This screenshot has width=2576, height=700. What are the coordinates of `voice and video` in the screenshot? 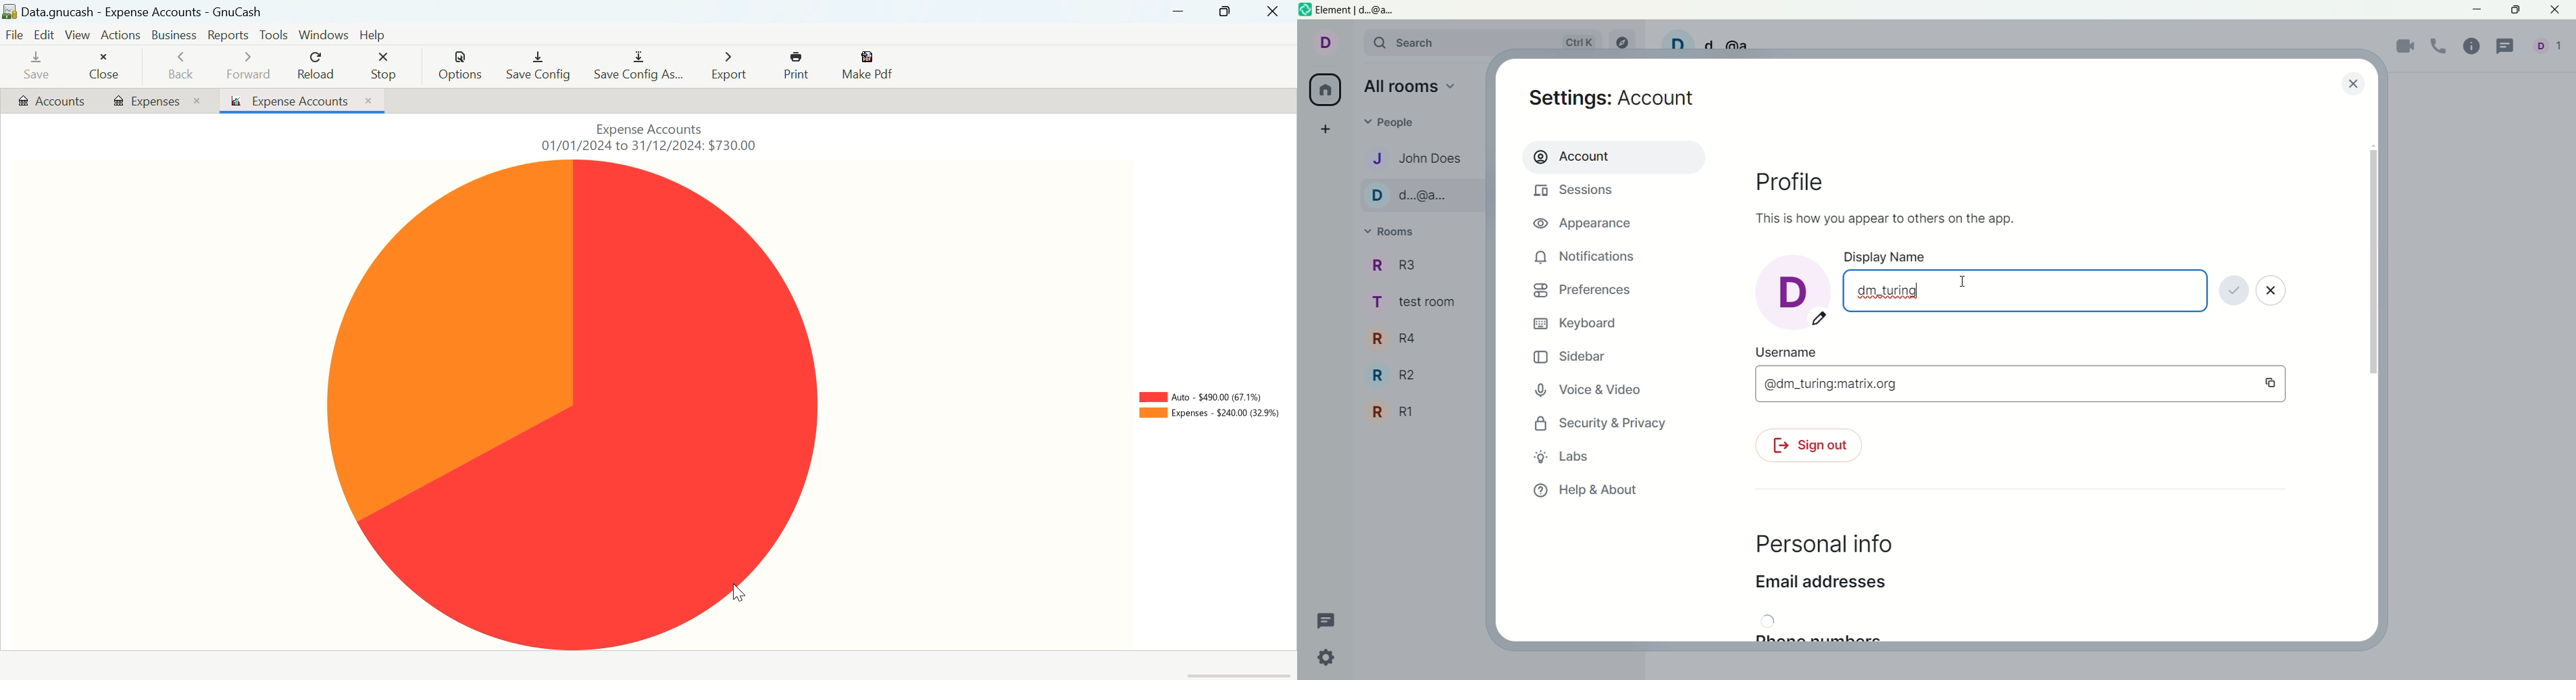 It's located at (1596, 391).